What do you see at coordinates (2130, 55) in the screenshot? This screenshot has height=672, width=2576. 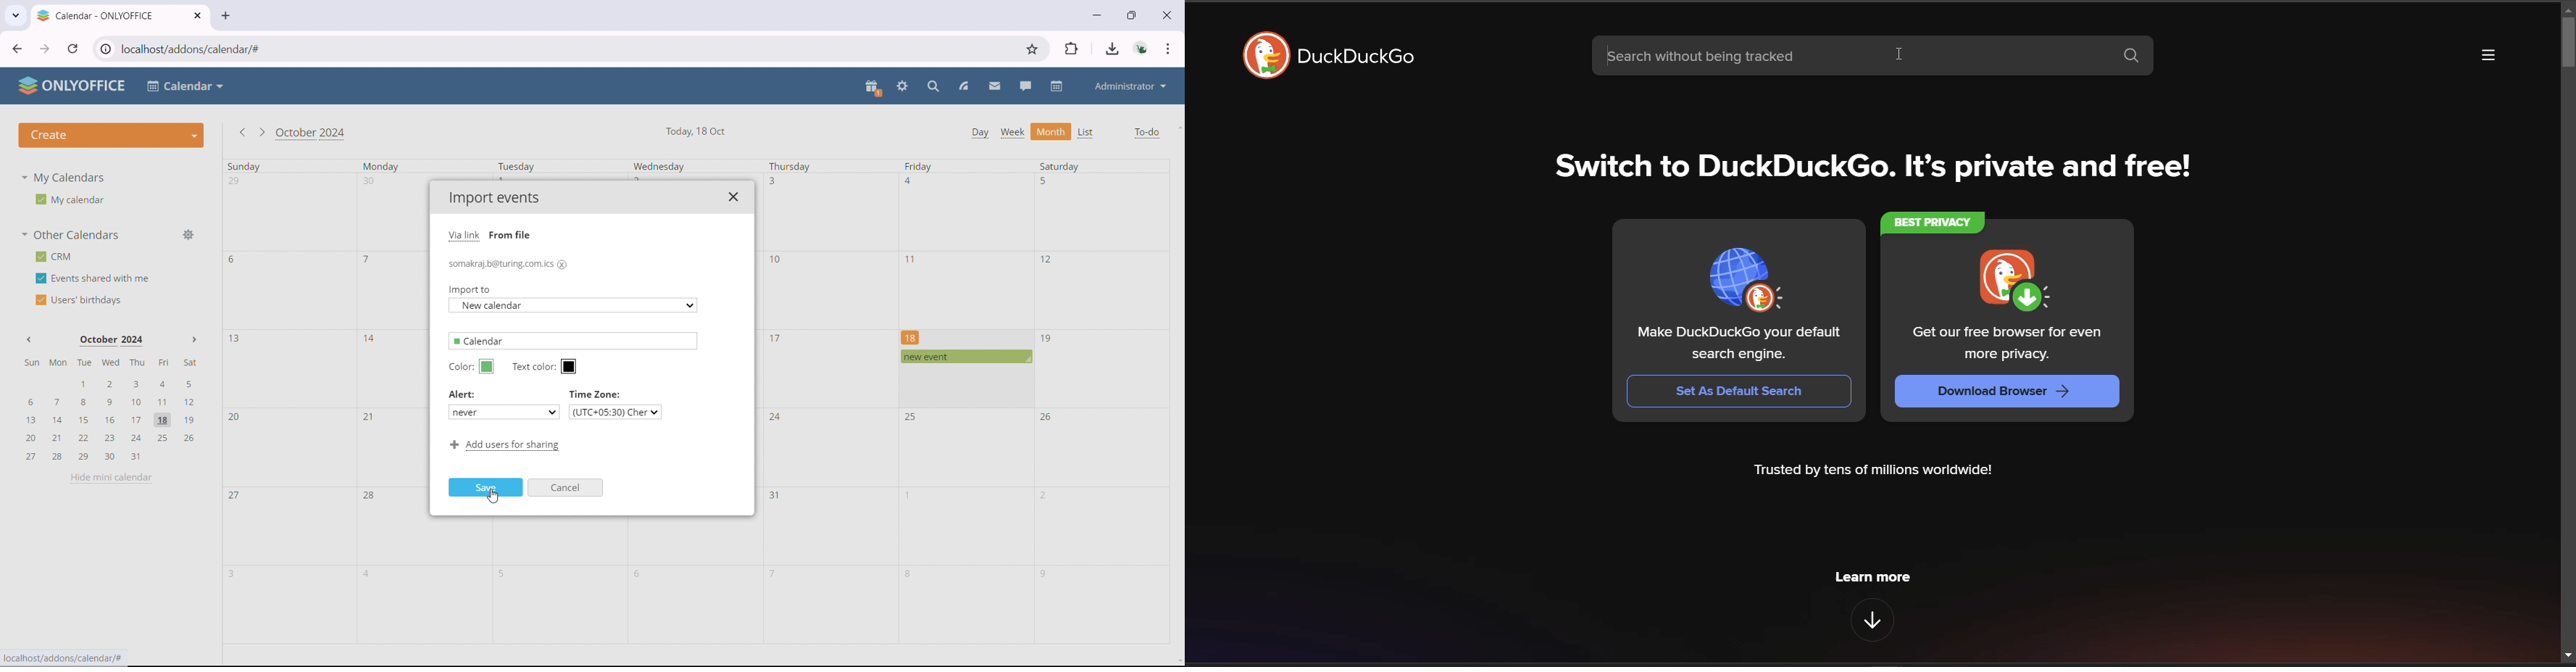 I see `search button` at bounding box center [2130, 55].